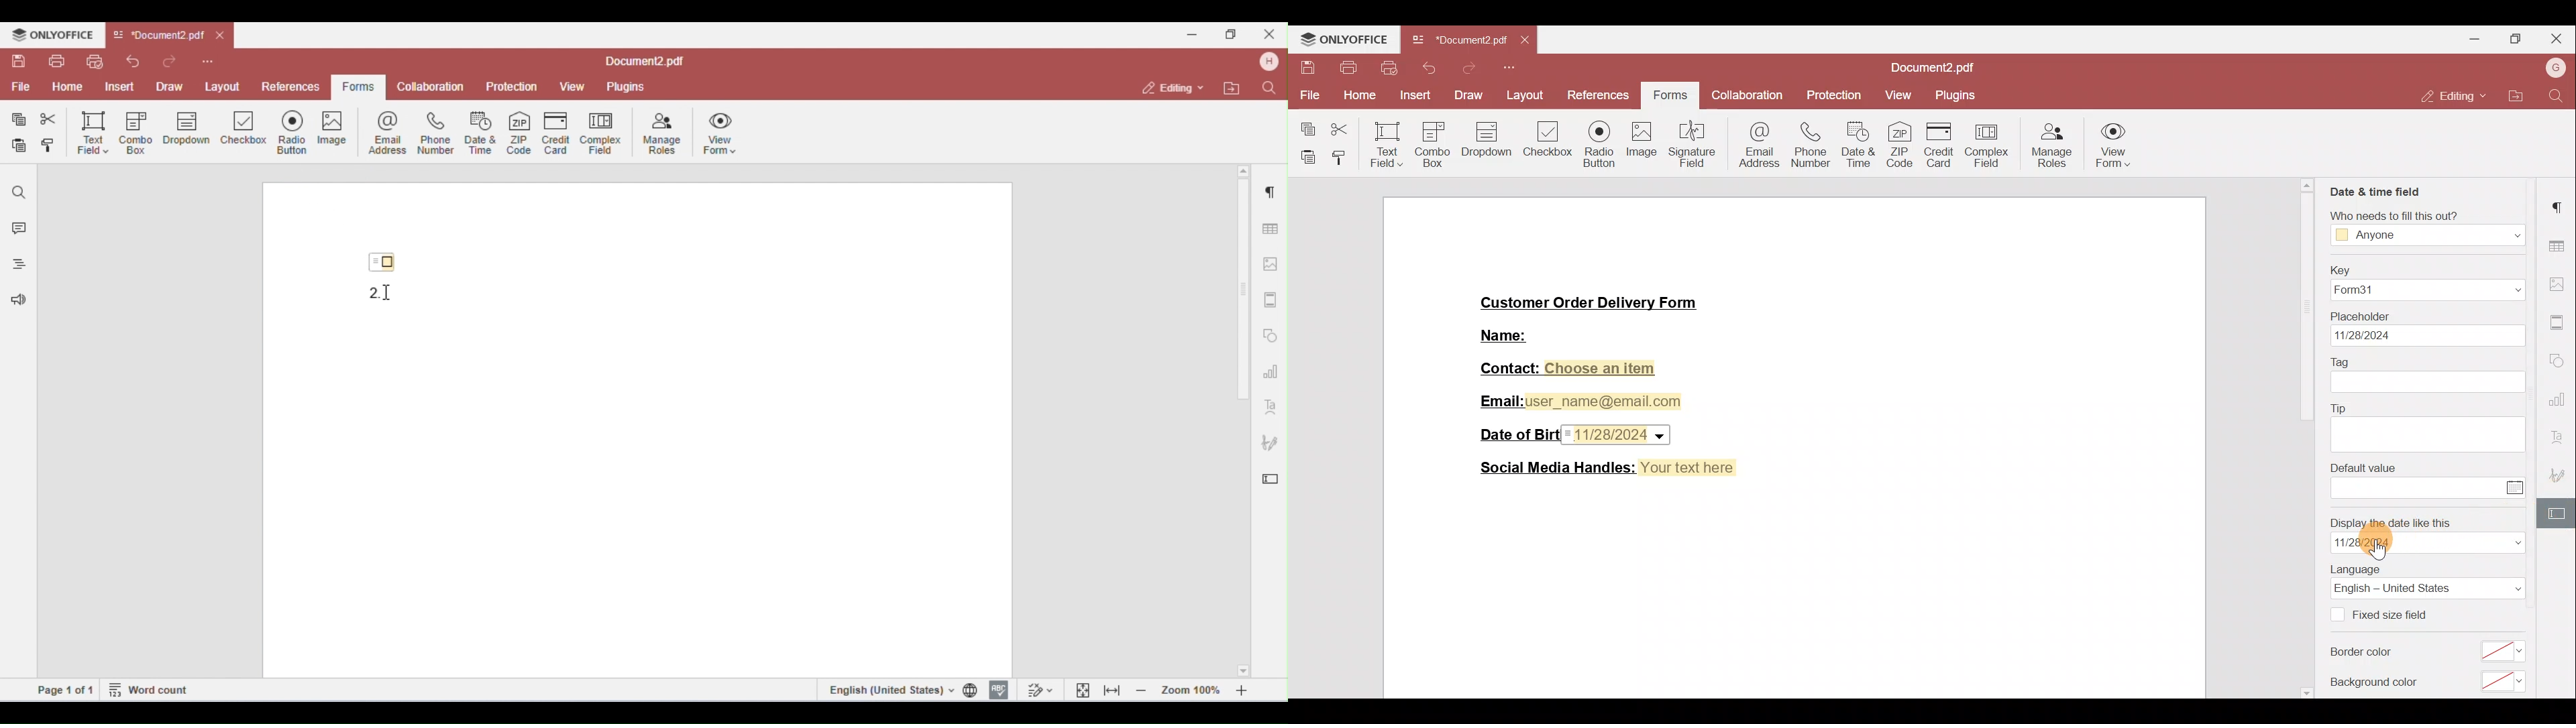  Describe the element at coordinates (1488, 142) in the screenshot. I see `Dropdown` at that location.